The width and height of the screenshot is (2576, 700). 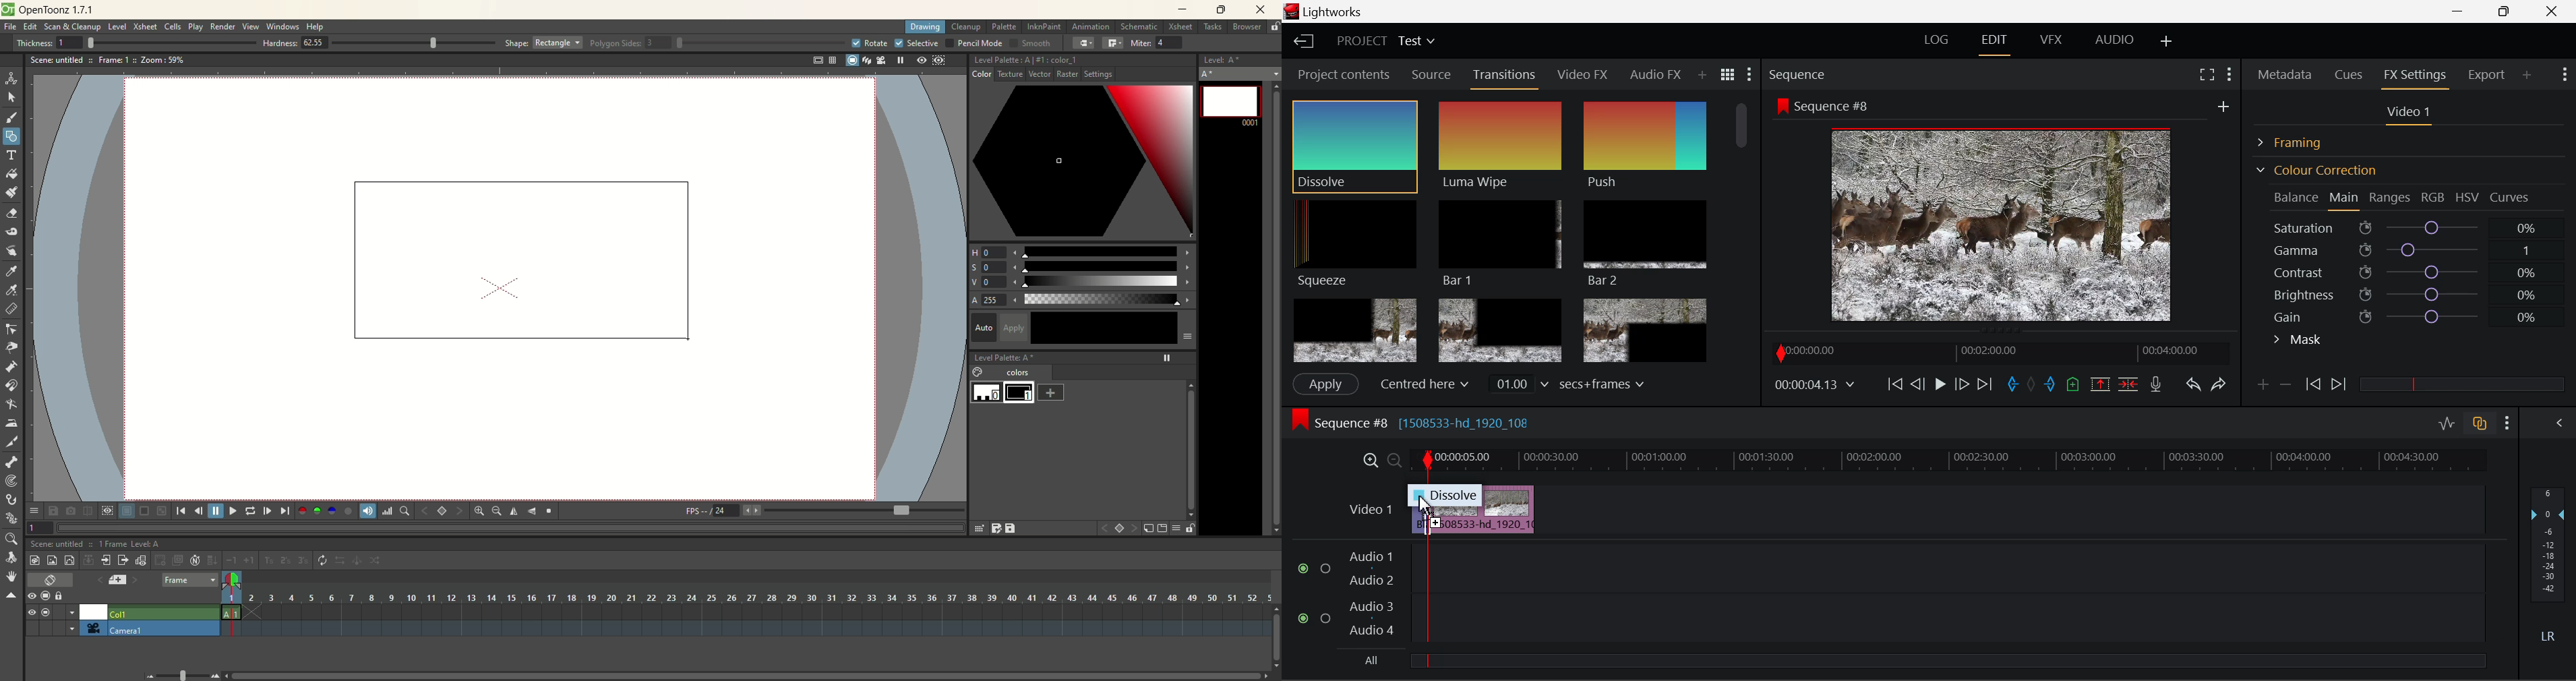 I want to click on Frame Time, so click(x=1816, y=386).